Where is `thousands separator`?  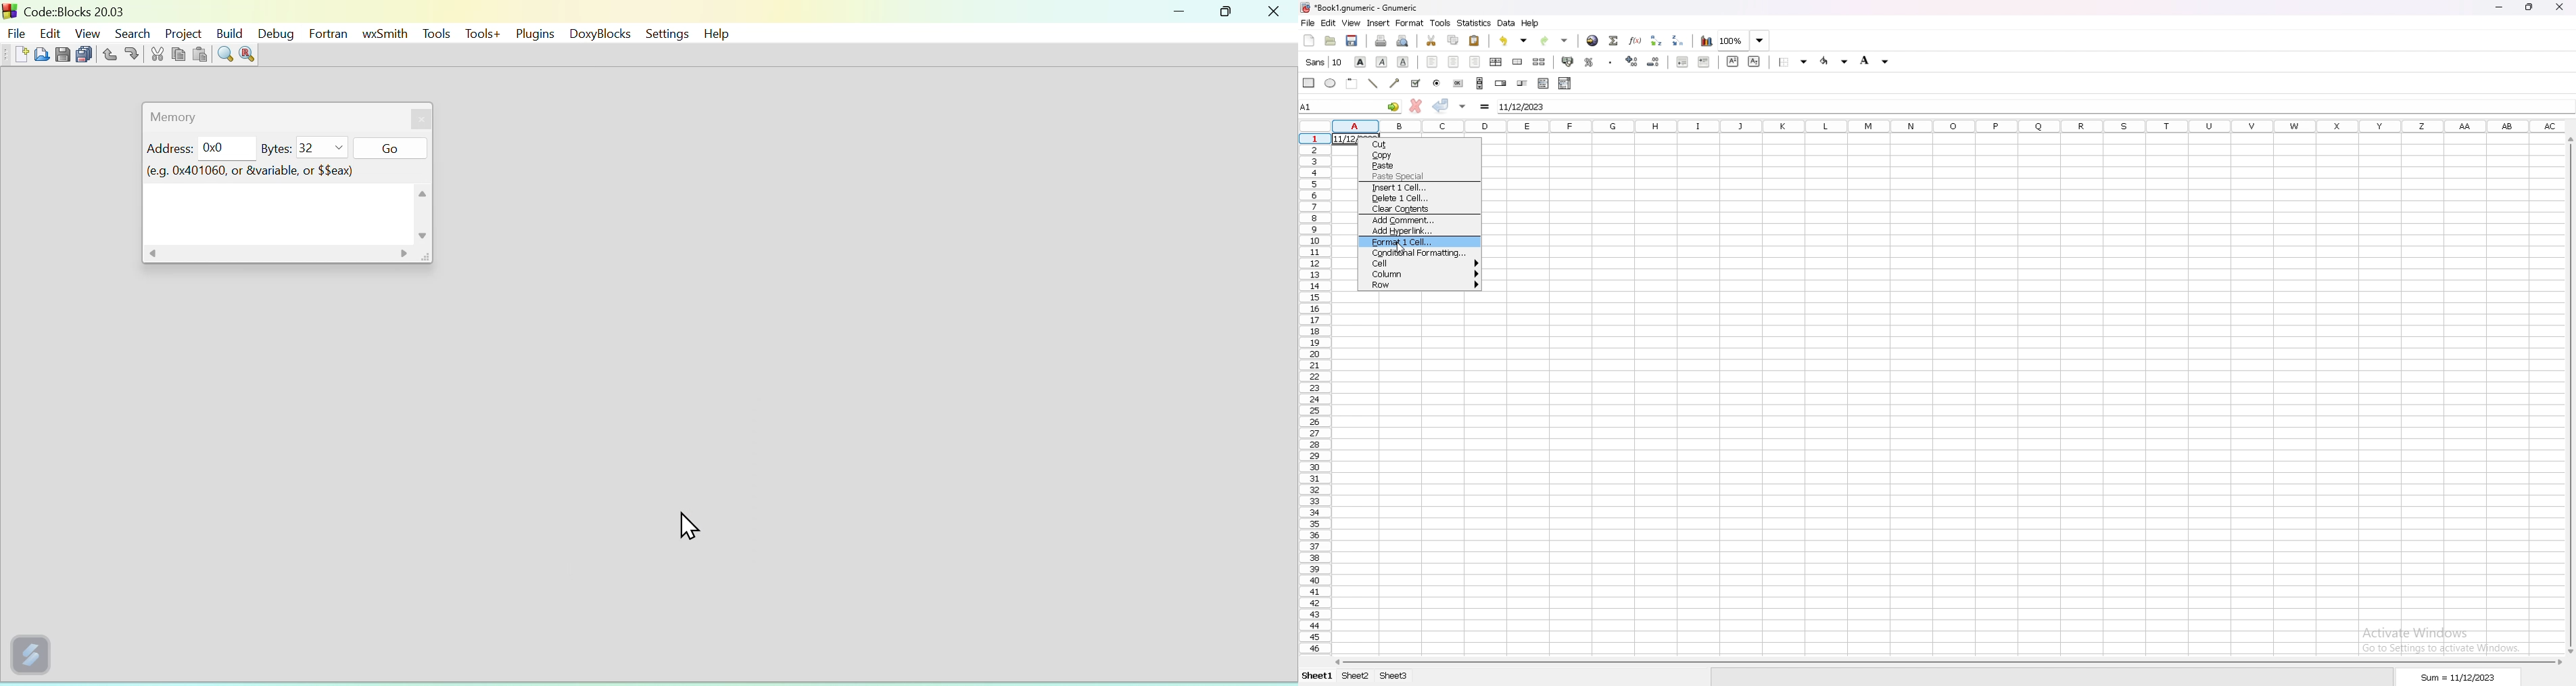 thousands separator is located at coordinates (1611, 61).